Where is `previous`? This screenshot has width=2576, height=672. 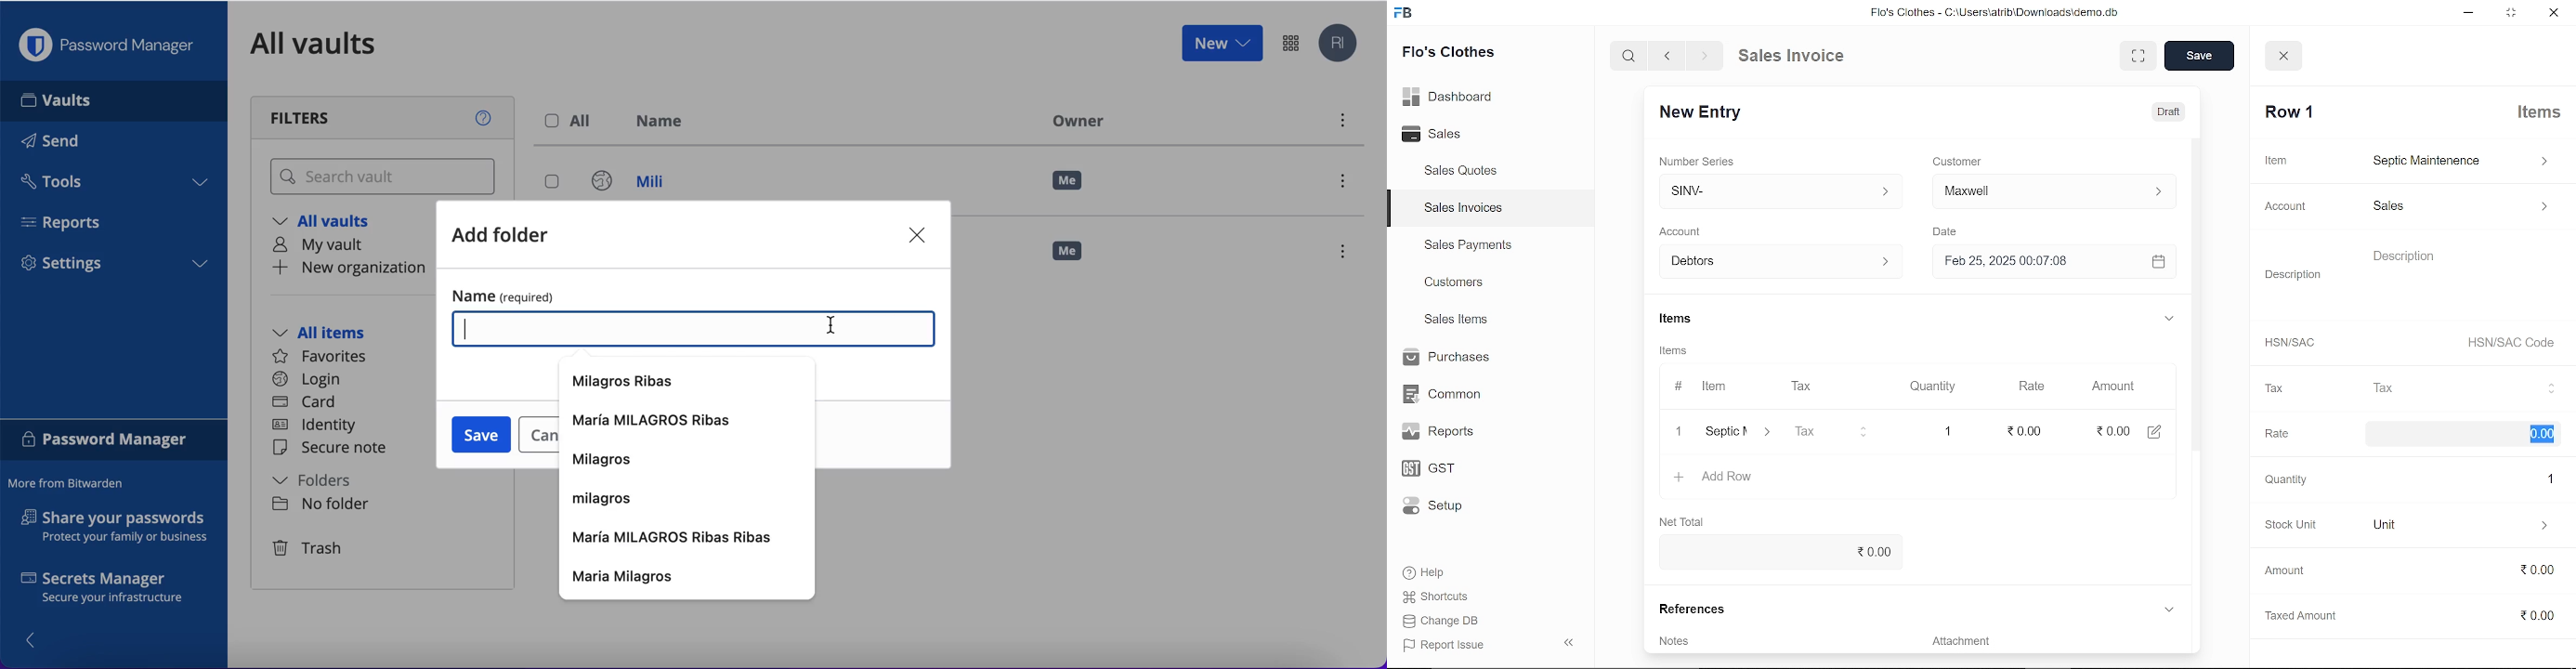
previous is located at coordinates (1668, 56).